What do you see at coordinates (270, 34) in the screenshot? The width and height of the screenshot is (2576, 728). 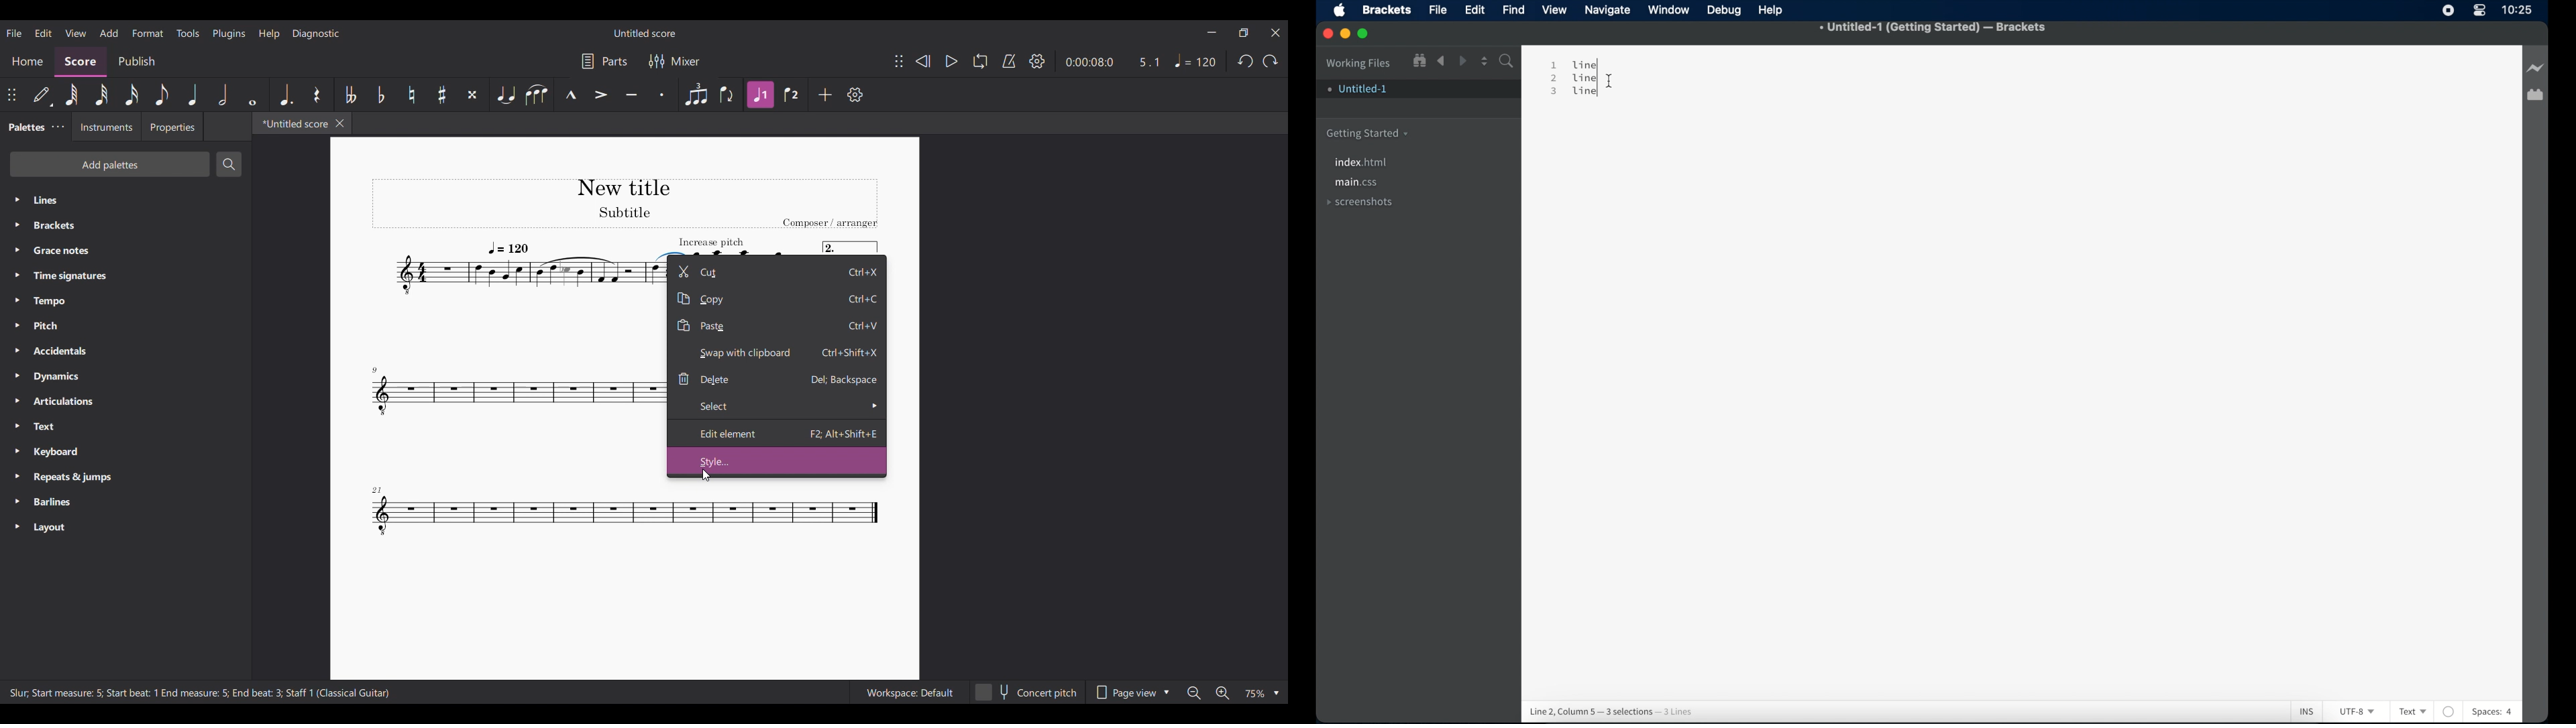 I see `Help menu` at bounding box center [270, 34].